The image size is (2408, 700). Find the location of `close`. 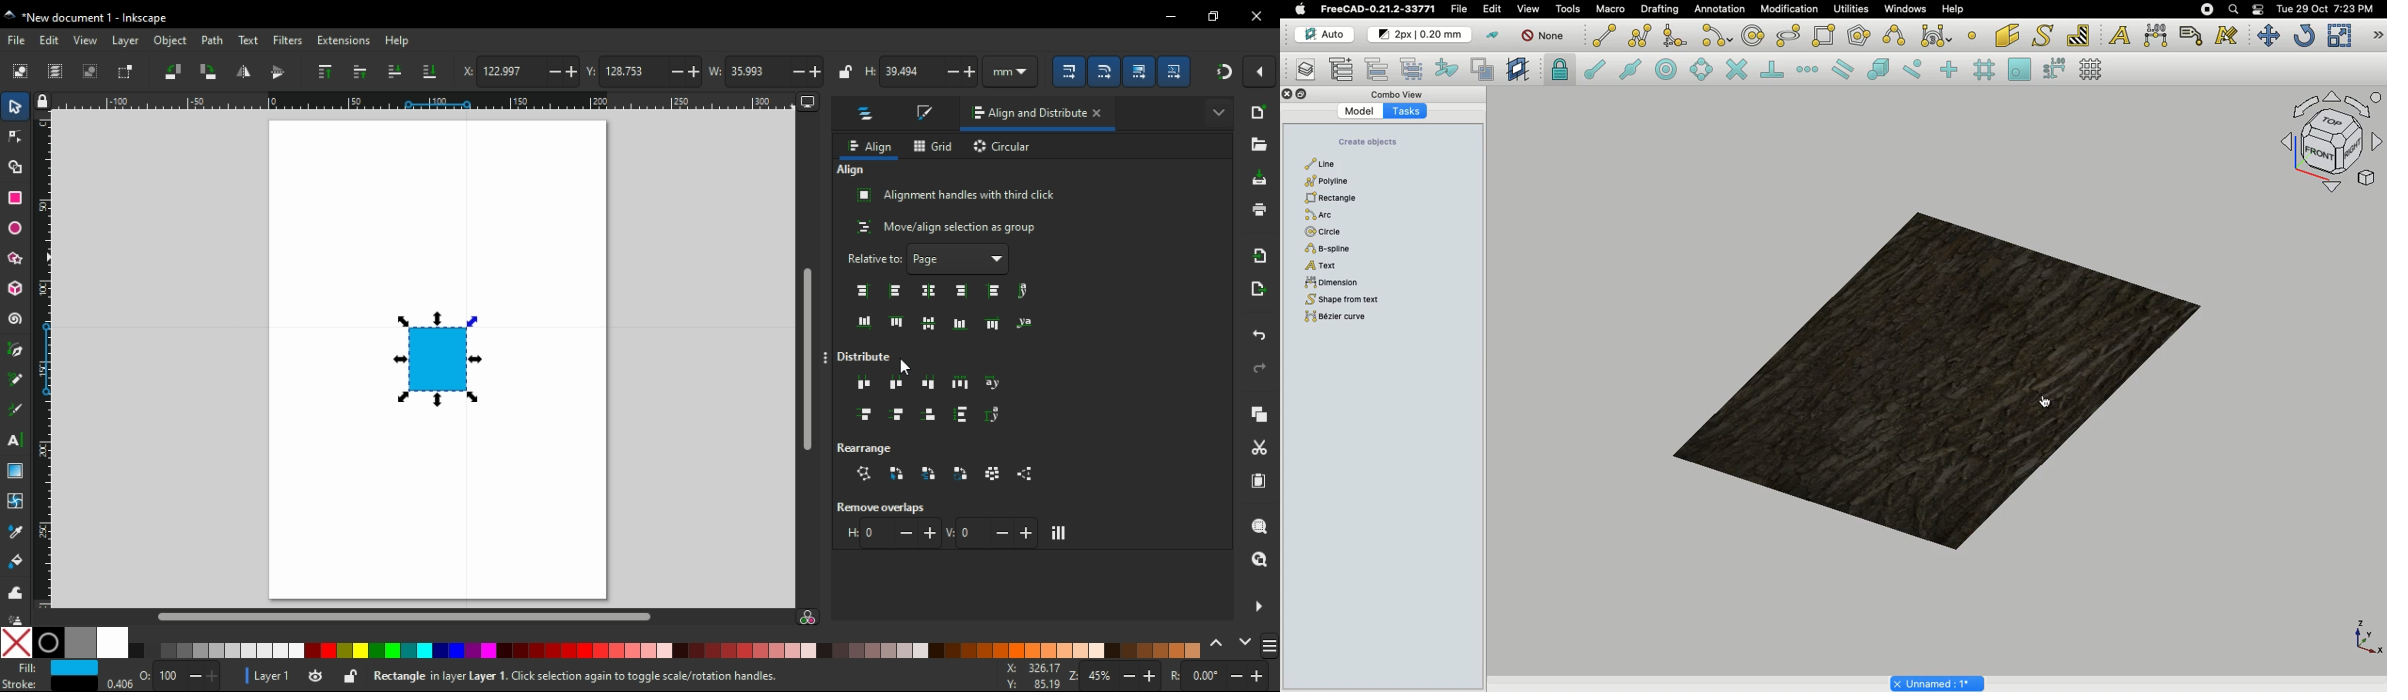

close is located at coordinates (1102, 115).